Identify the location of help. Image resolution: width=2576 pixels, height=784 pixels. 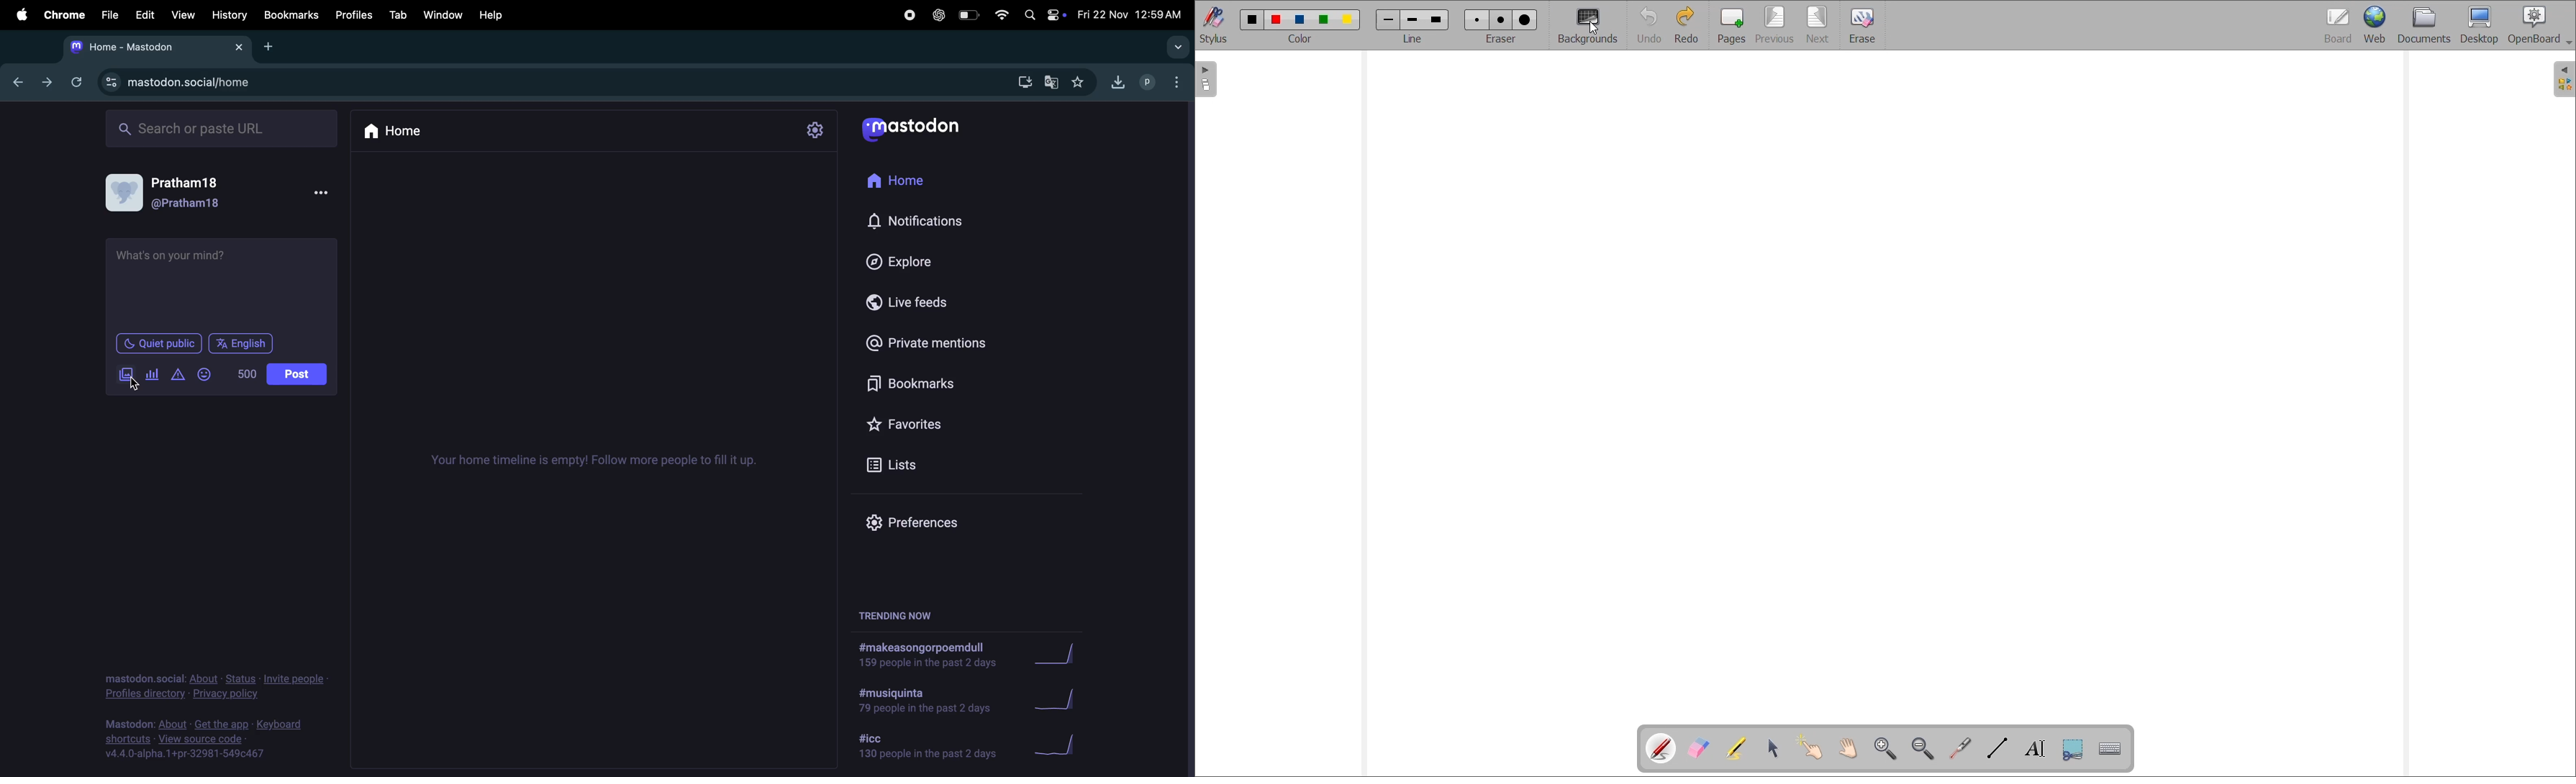
(493, 15).